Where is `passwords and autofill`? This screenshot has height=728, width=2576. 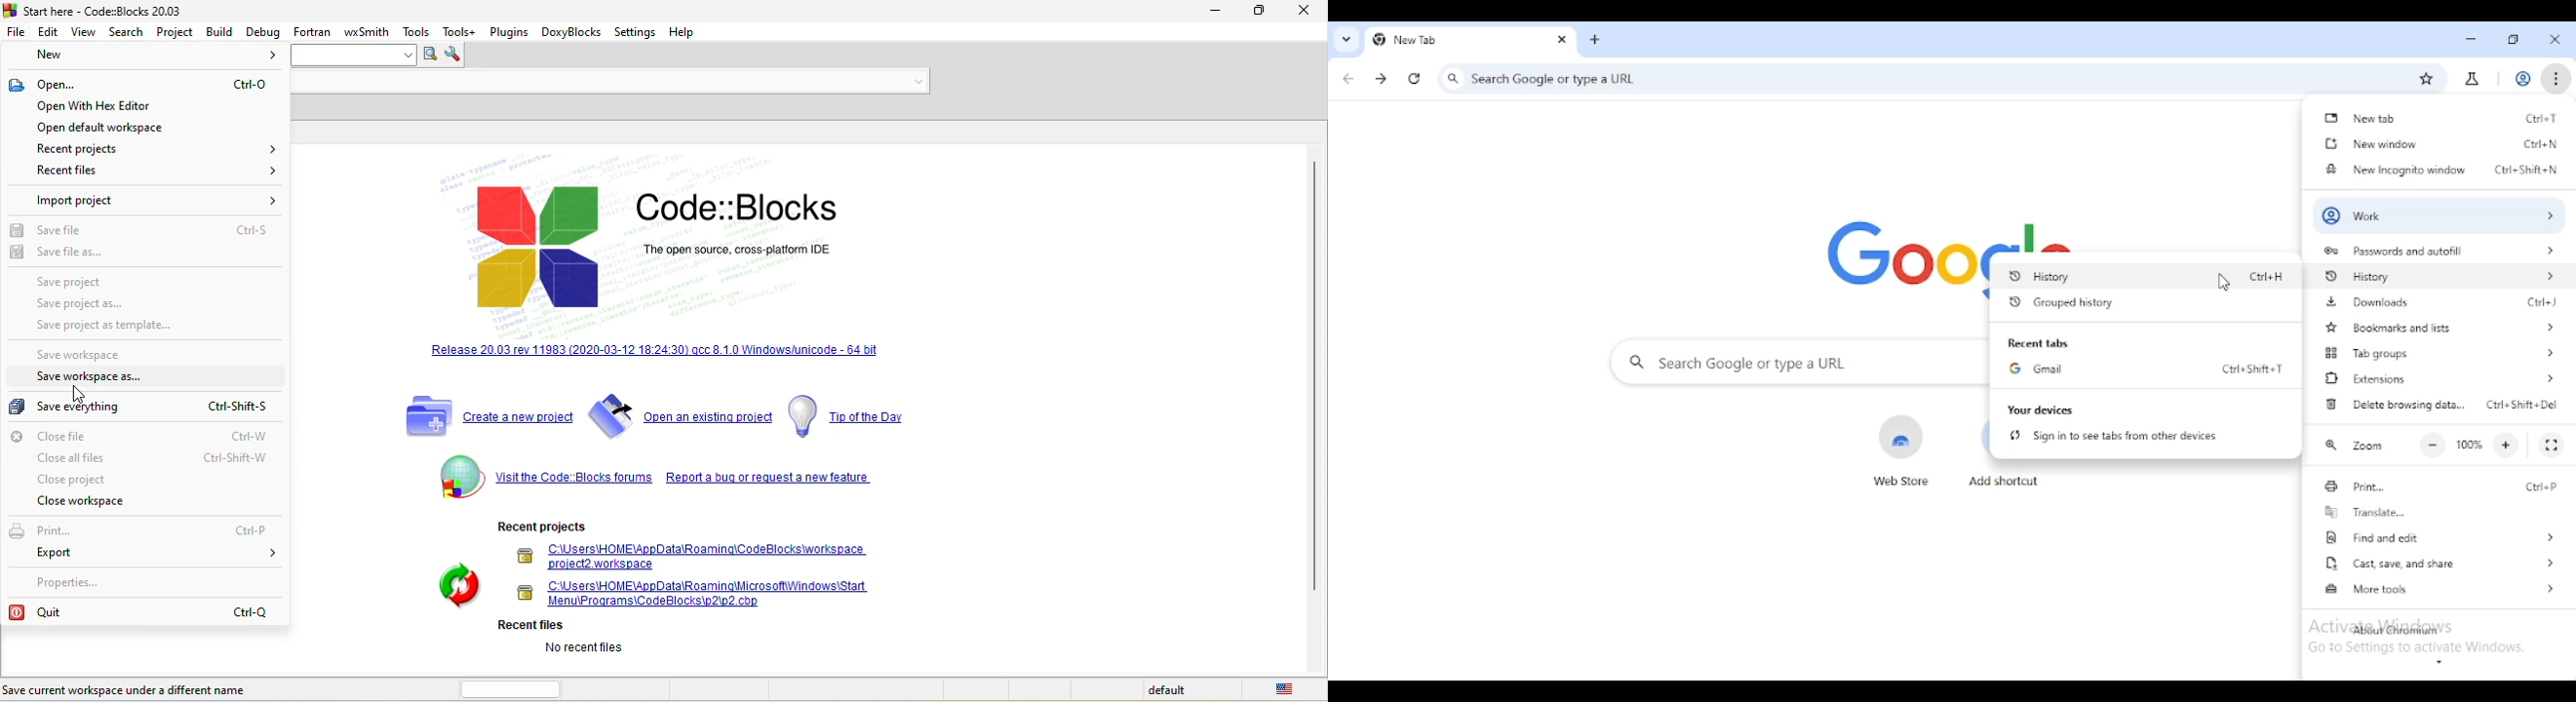 passwords and autofill is located at coordinates (2433, 251).